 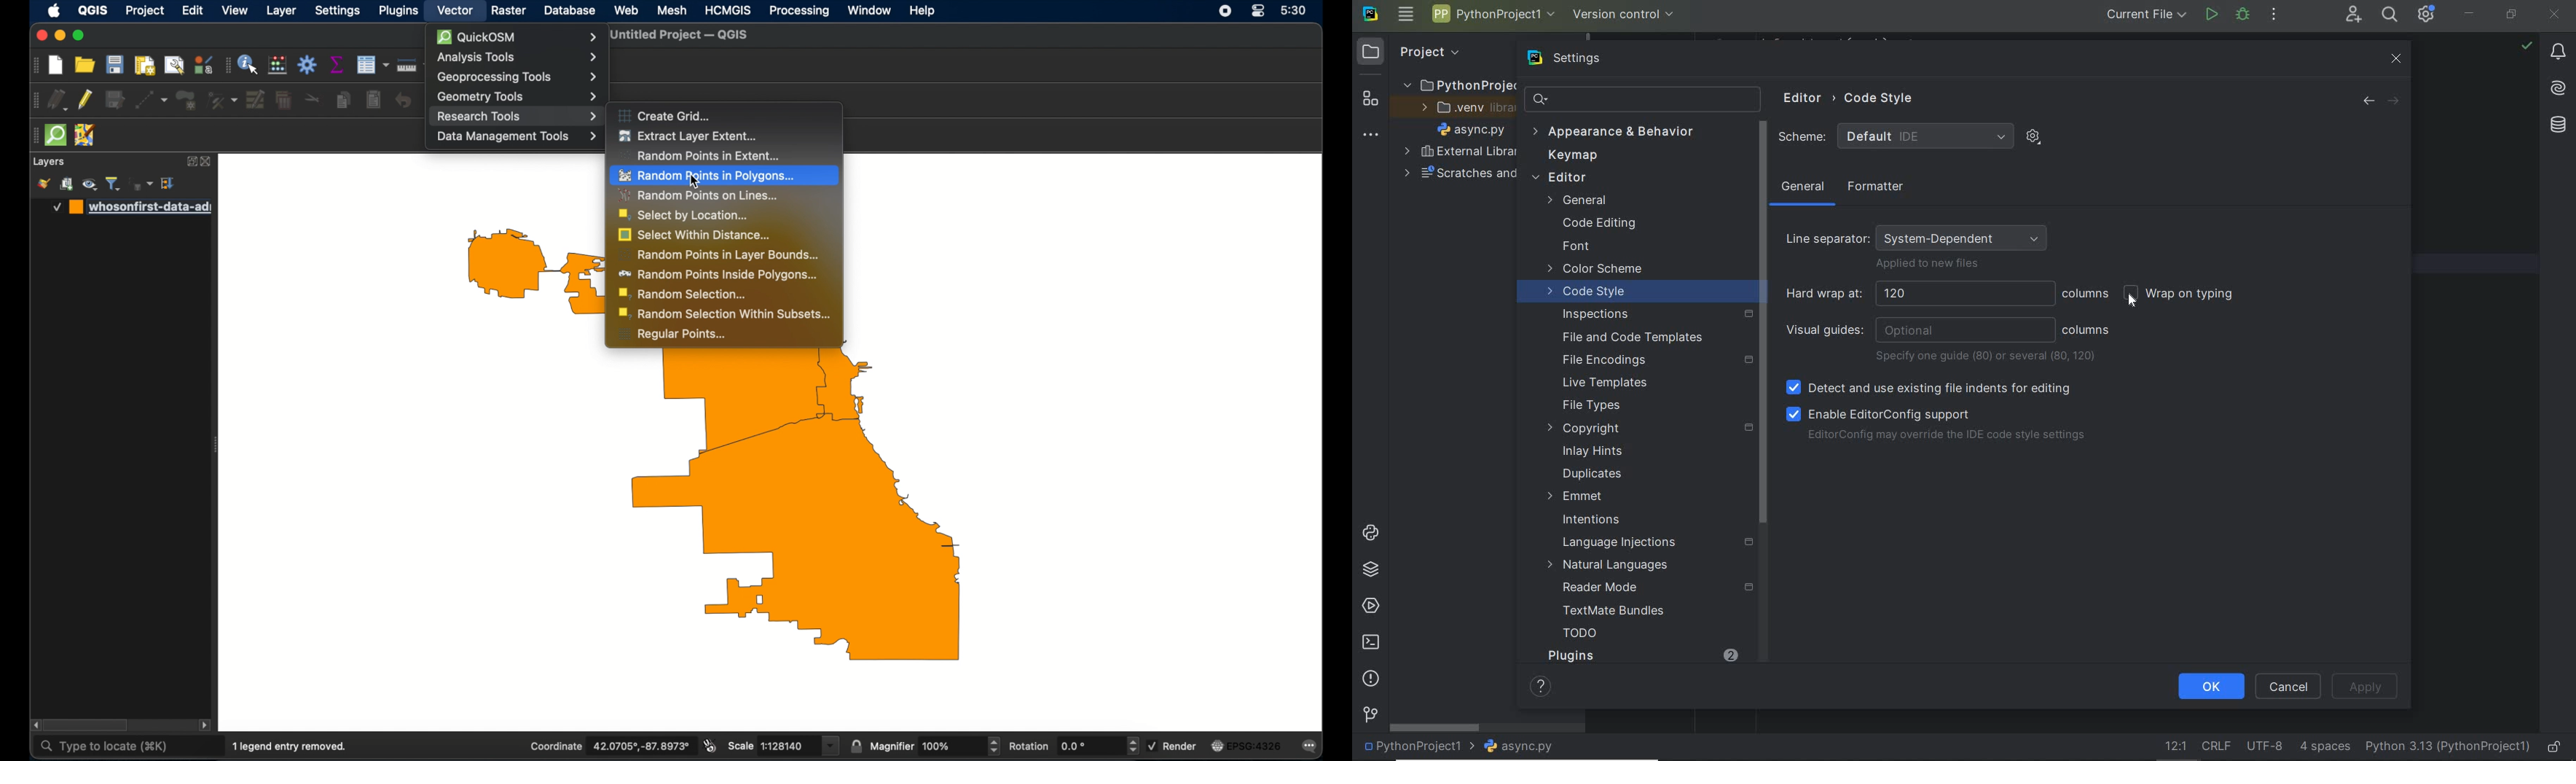 I want to click on MINIMIZE, so click(x=2471, y=12).